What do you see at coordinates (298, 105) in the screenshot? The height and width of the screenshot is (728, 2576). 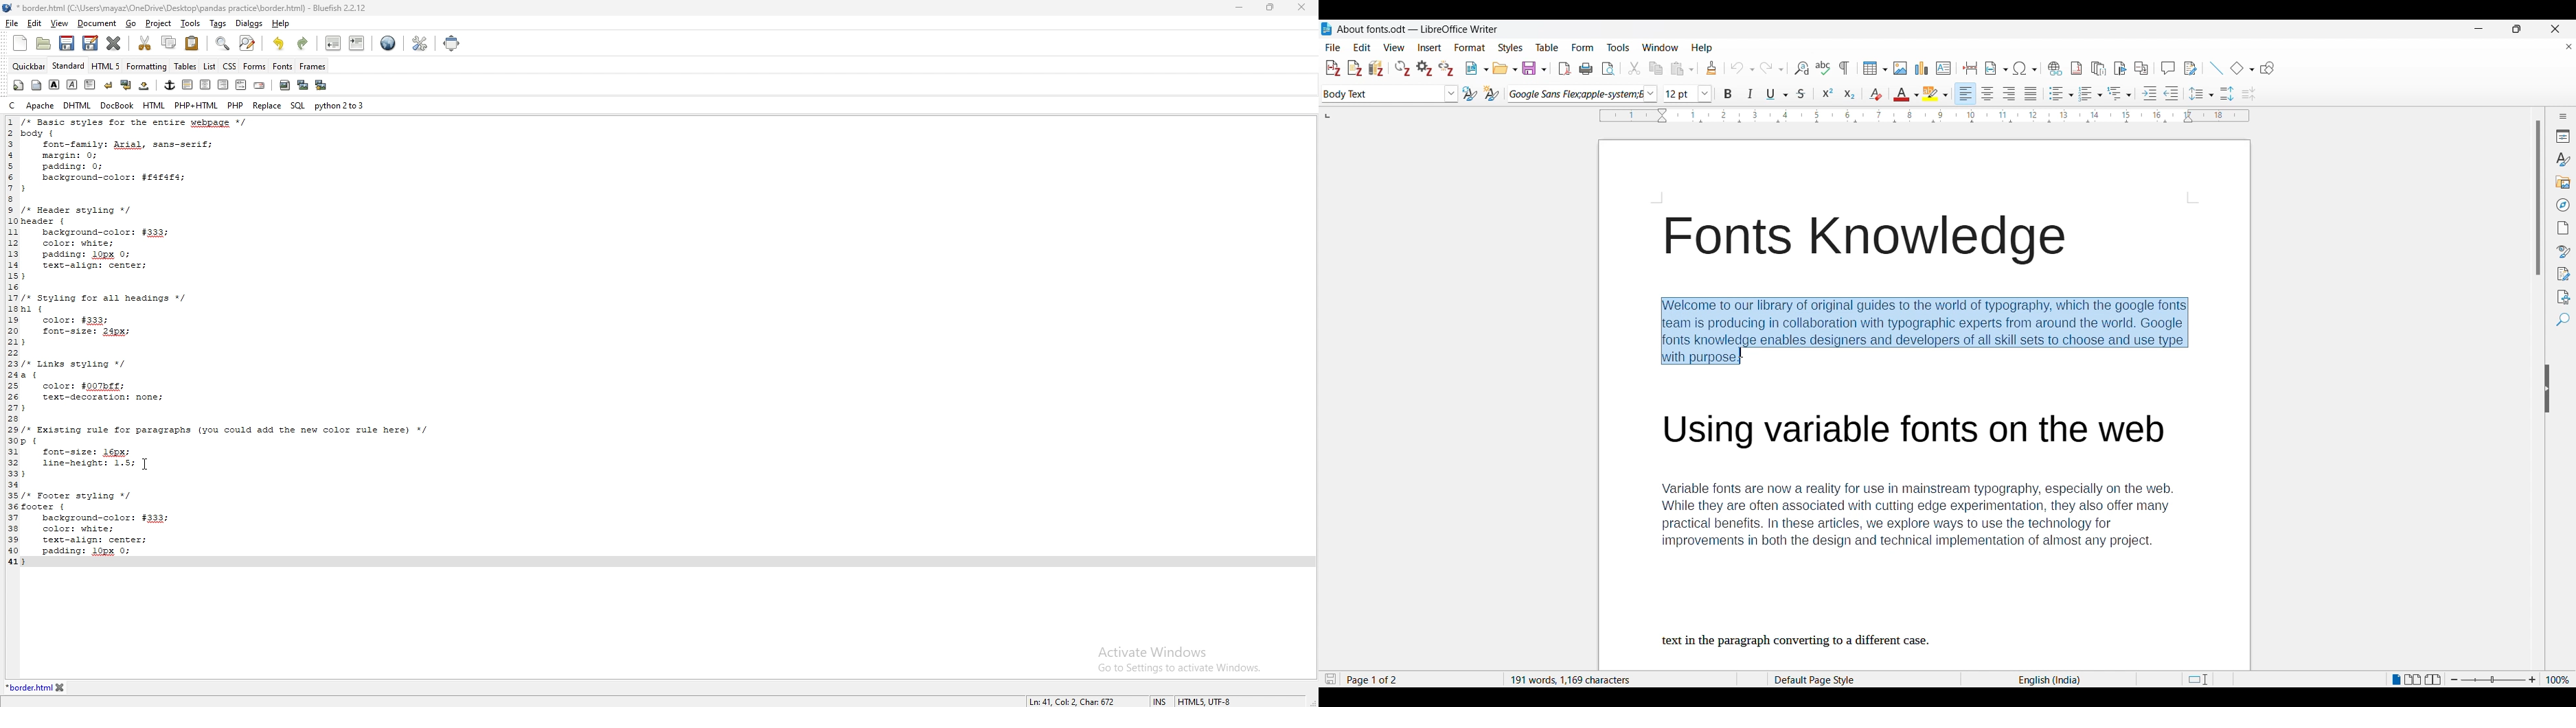 I see `sql` at bounding box center [298, 105].